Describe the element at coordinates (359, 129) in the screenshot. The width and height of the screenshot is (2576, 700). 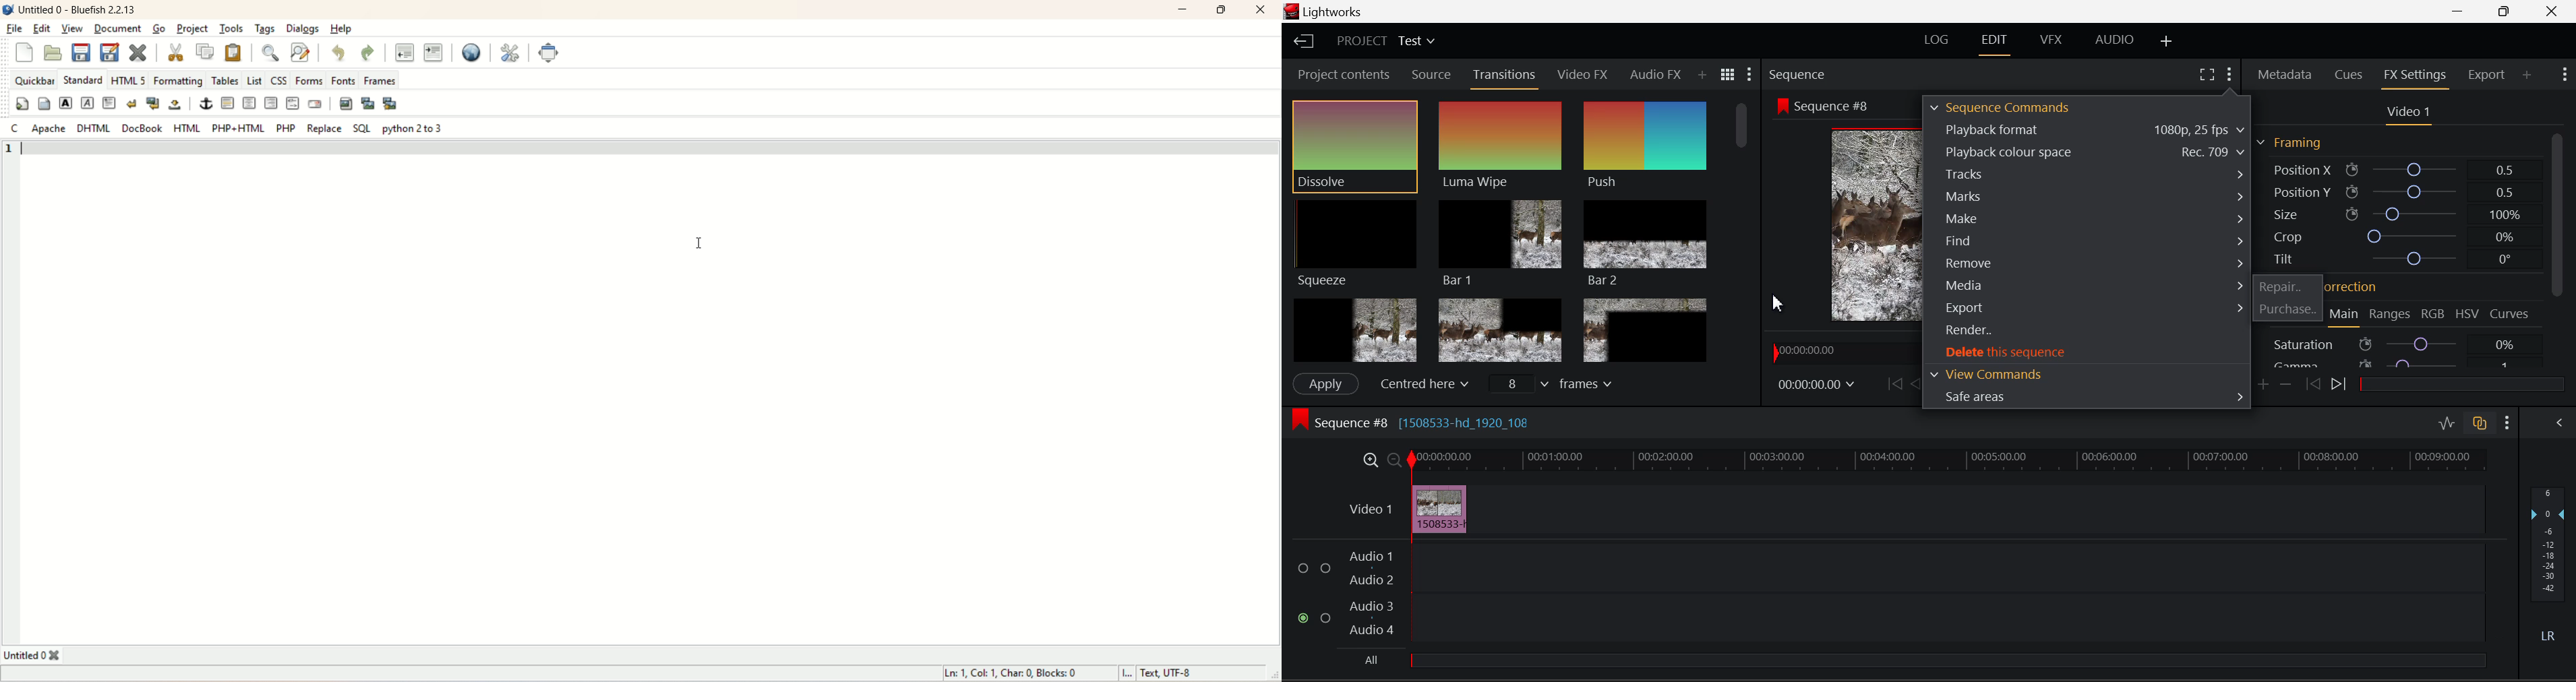
I see `SQL` at that location.